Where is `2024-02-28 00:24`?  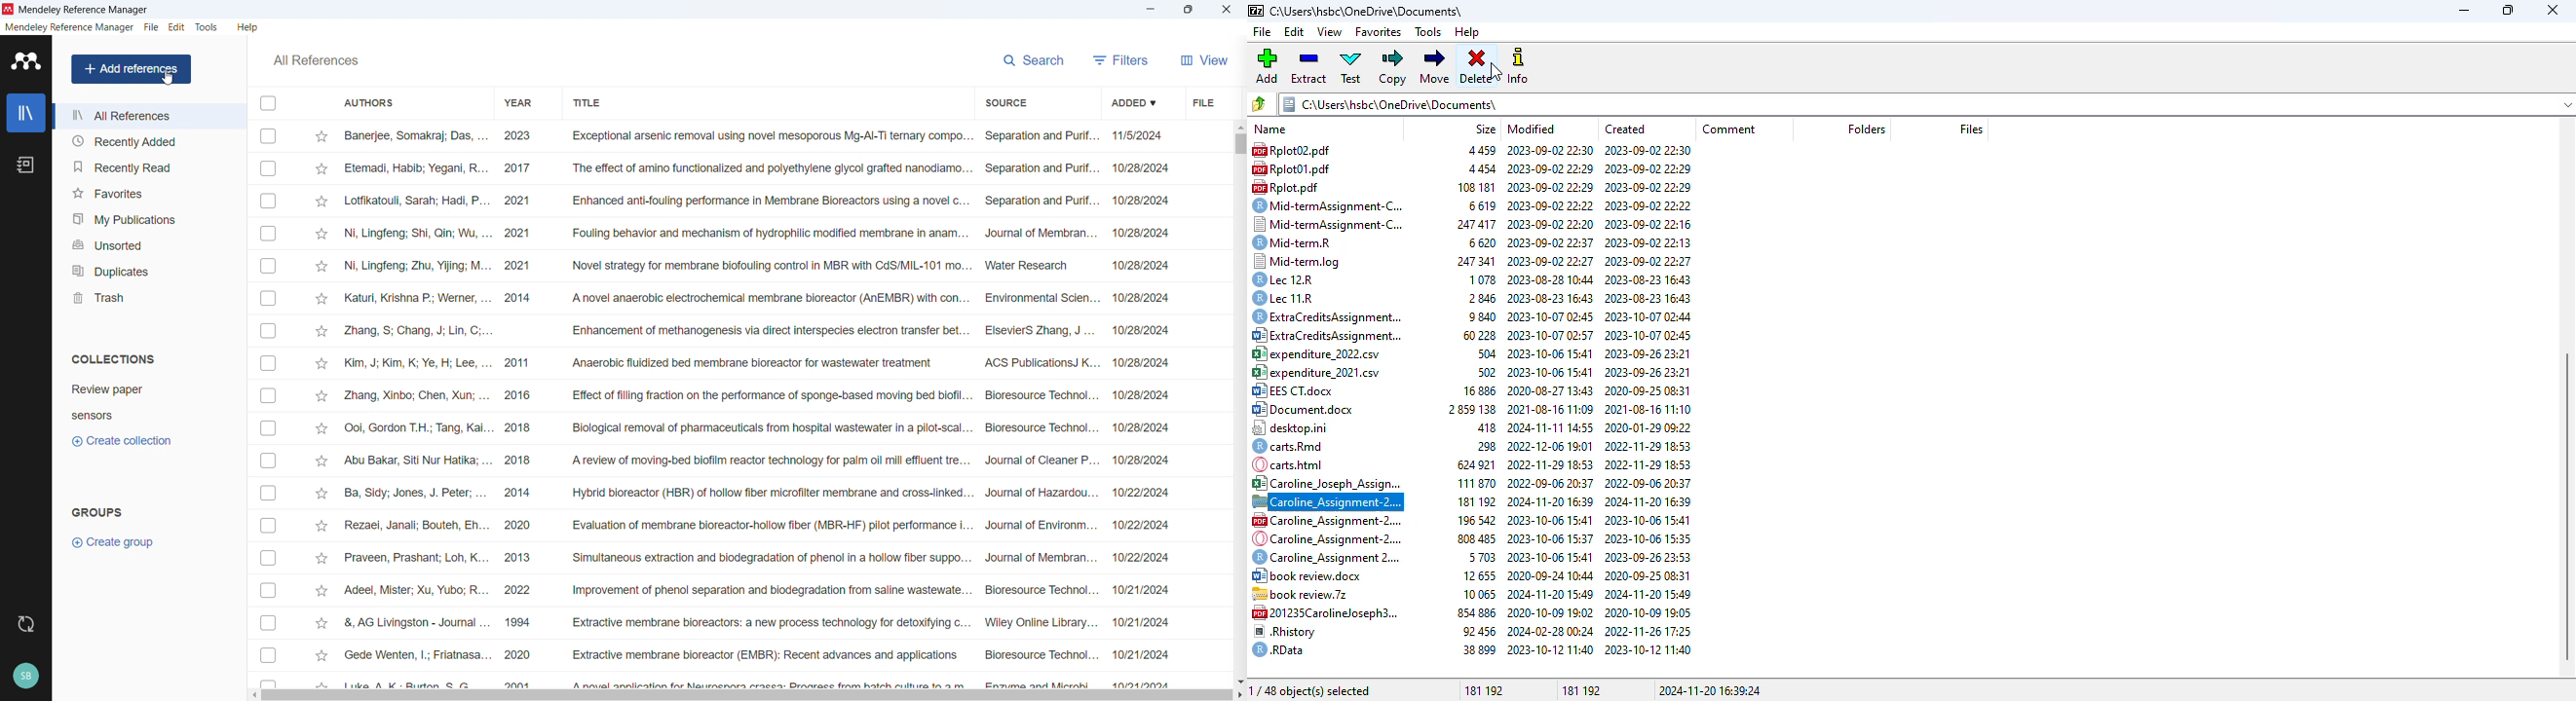 2024-02-28 00:24 is located at coordinates (1551, 630).